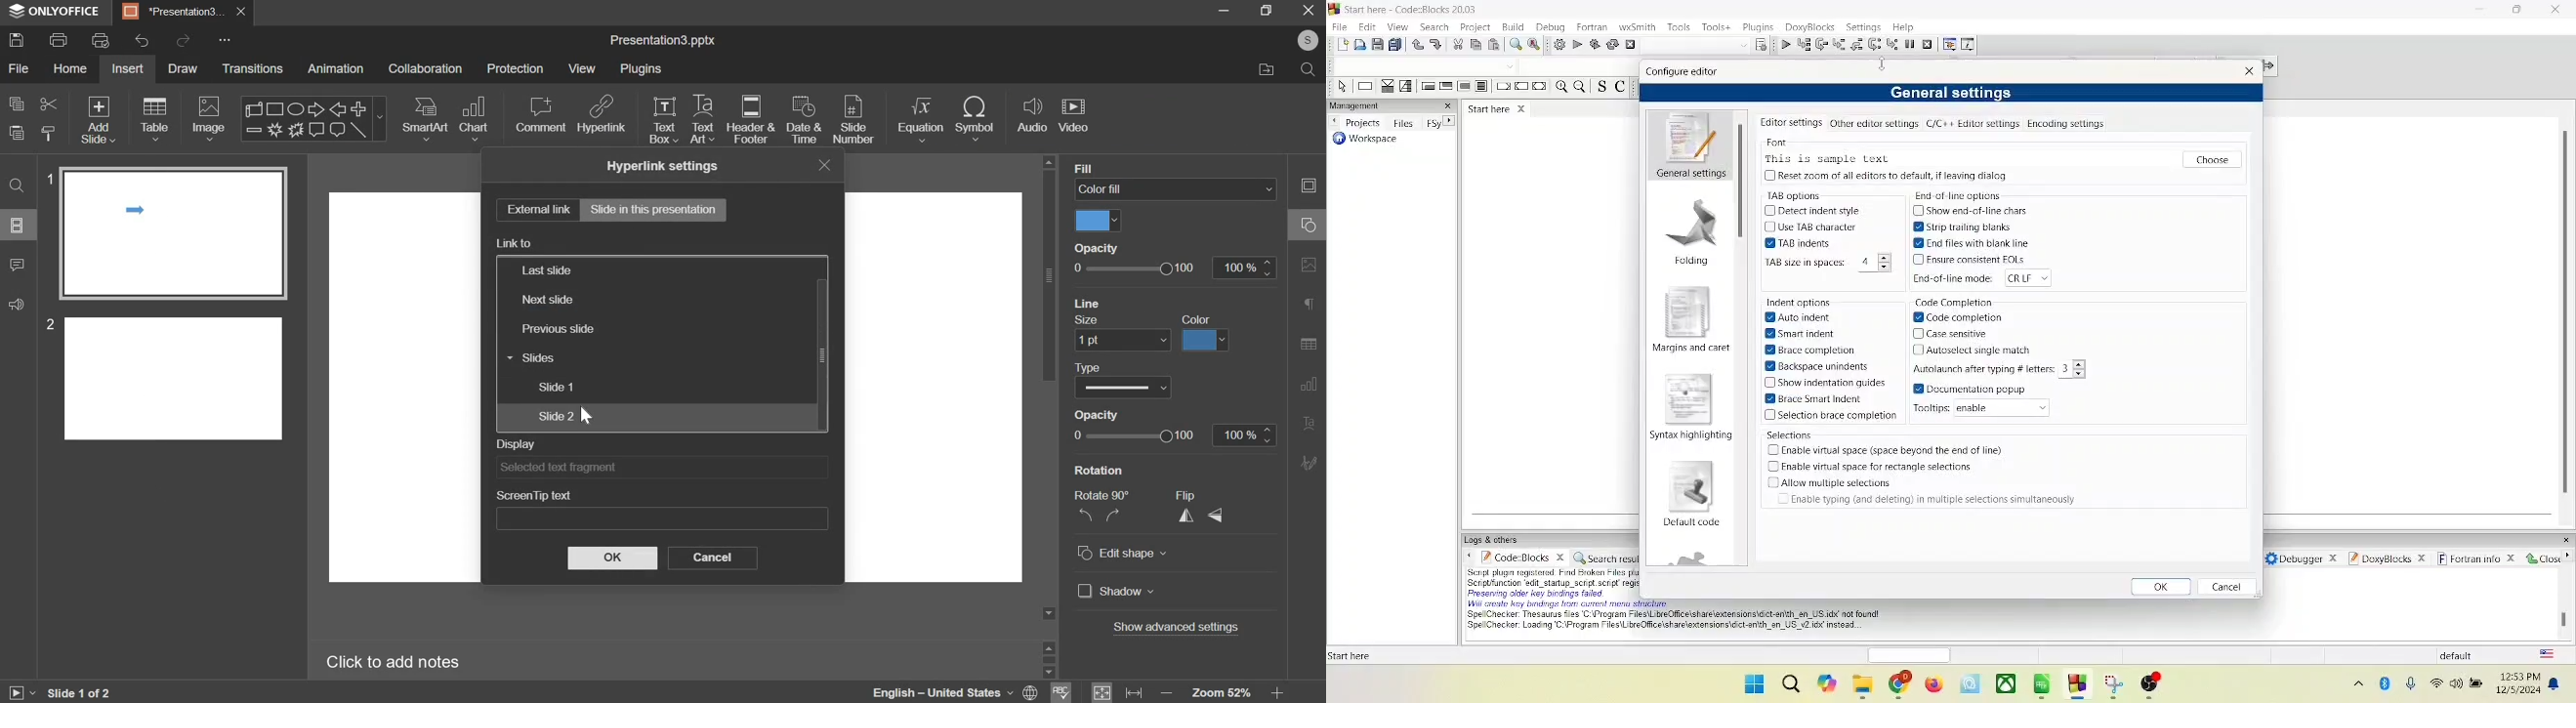  Describe the element at coordinates (1465, 88) in the screenshot. I see `counting loop` at that location.